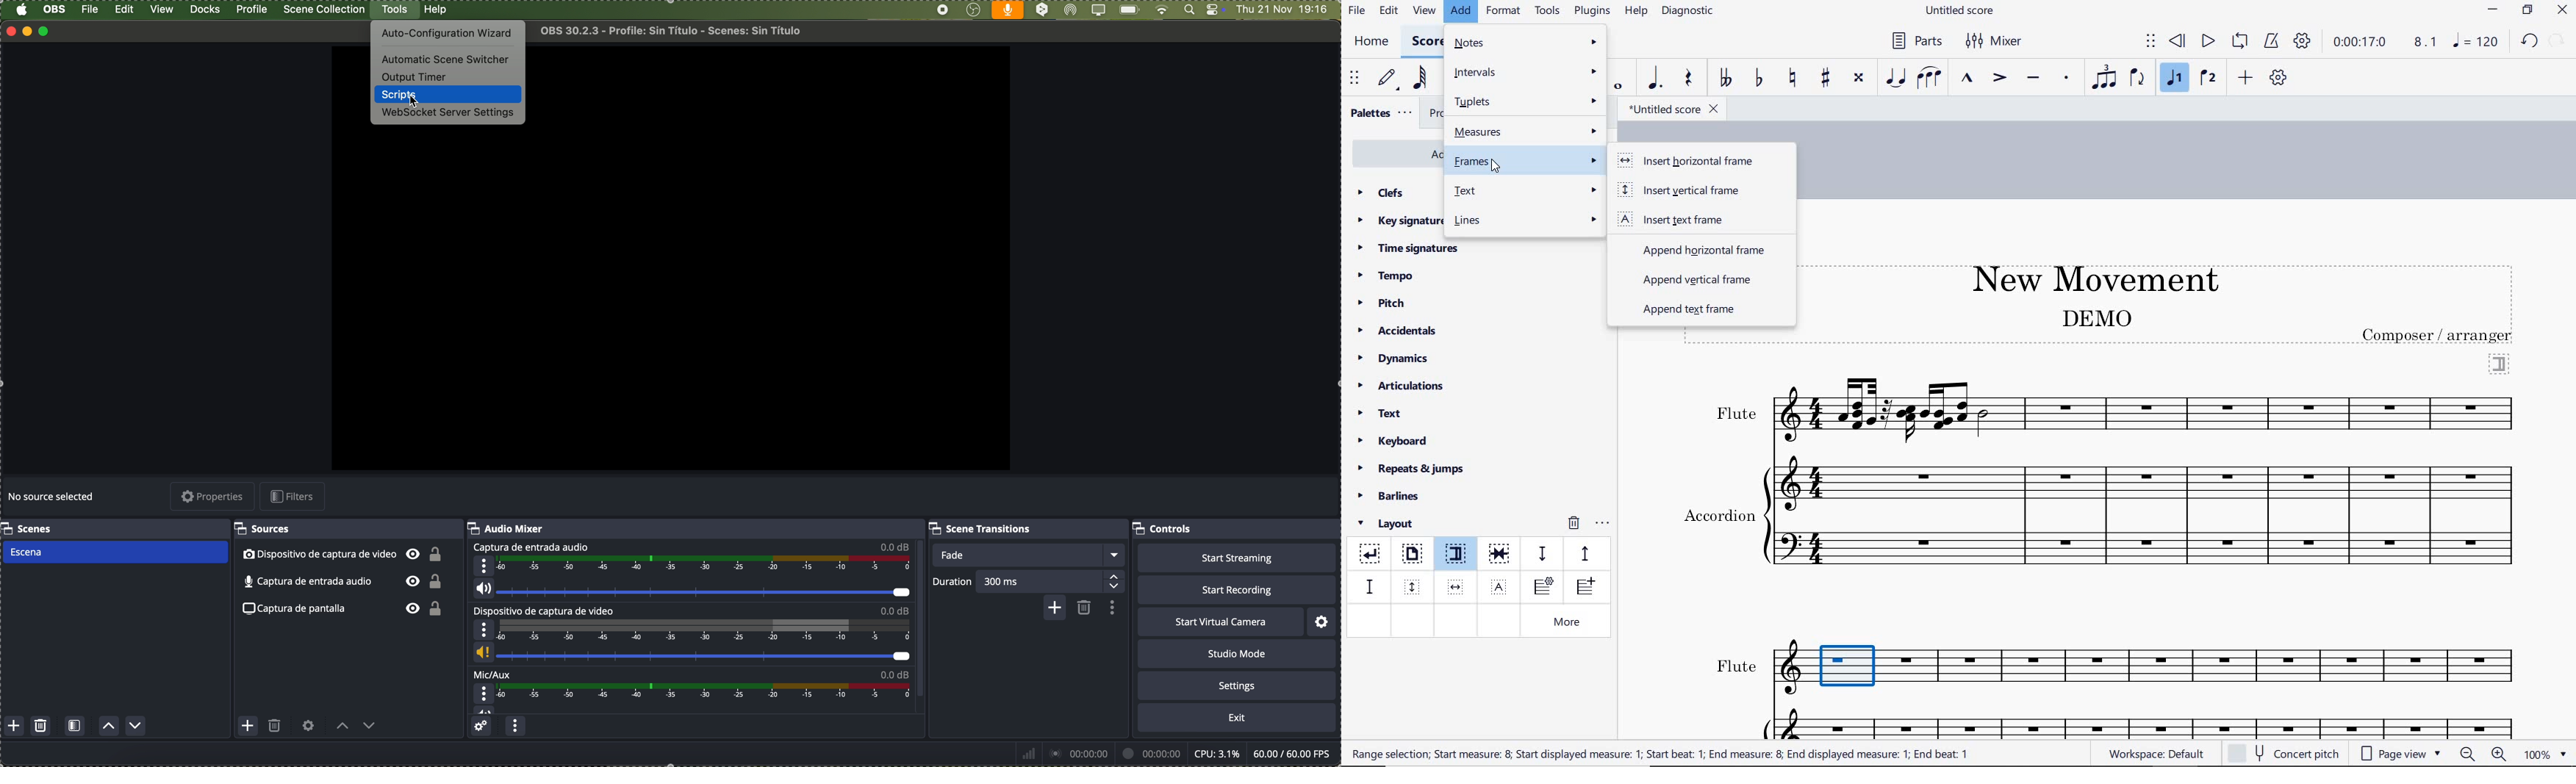 The width and height of the screenshot is (2576, 784). I want to click on controls, so click(1165, 530).